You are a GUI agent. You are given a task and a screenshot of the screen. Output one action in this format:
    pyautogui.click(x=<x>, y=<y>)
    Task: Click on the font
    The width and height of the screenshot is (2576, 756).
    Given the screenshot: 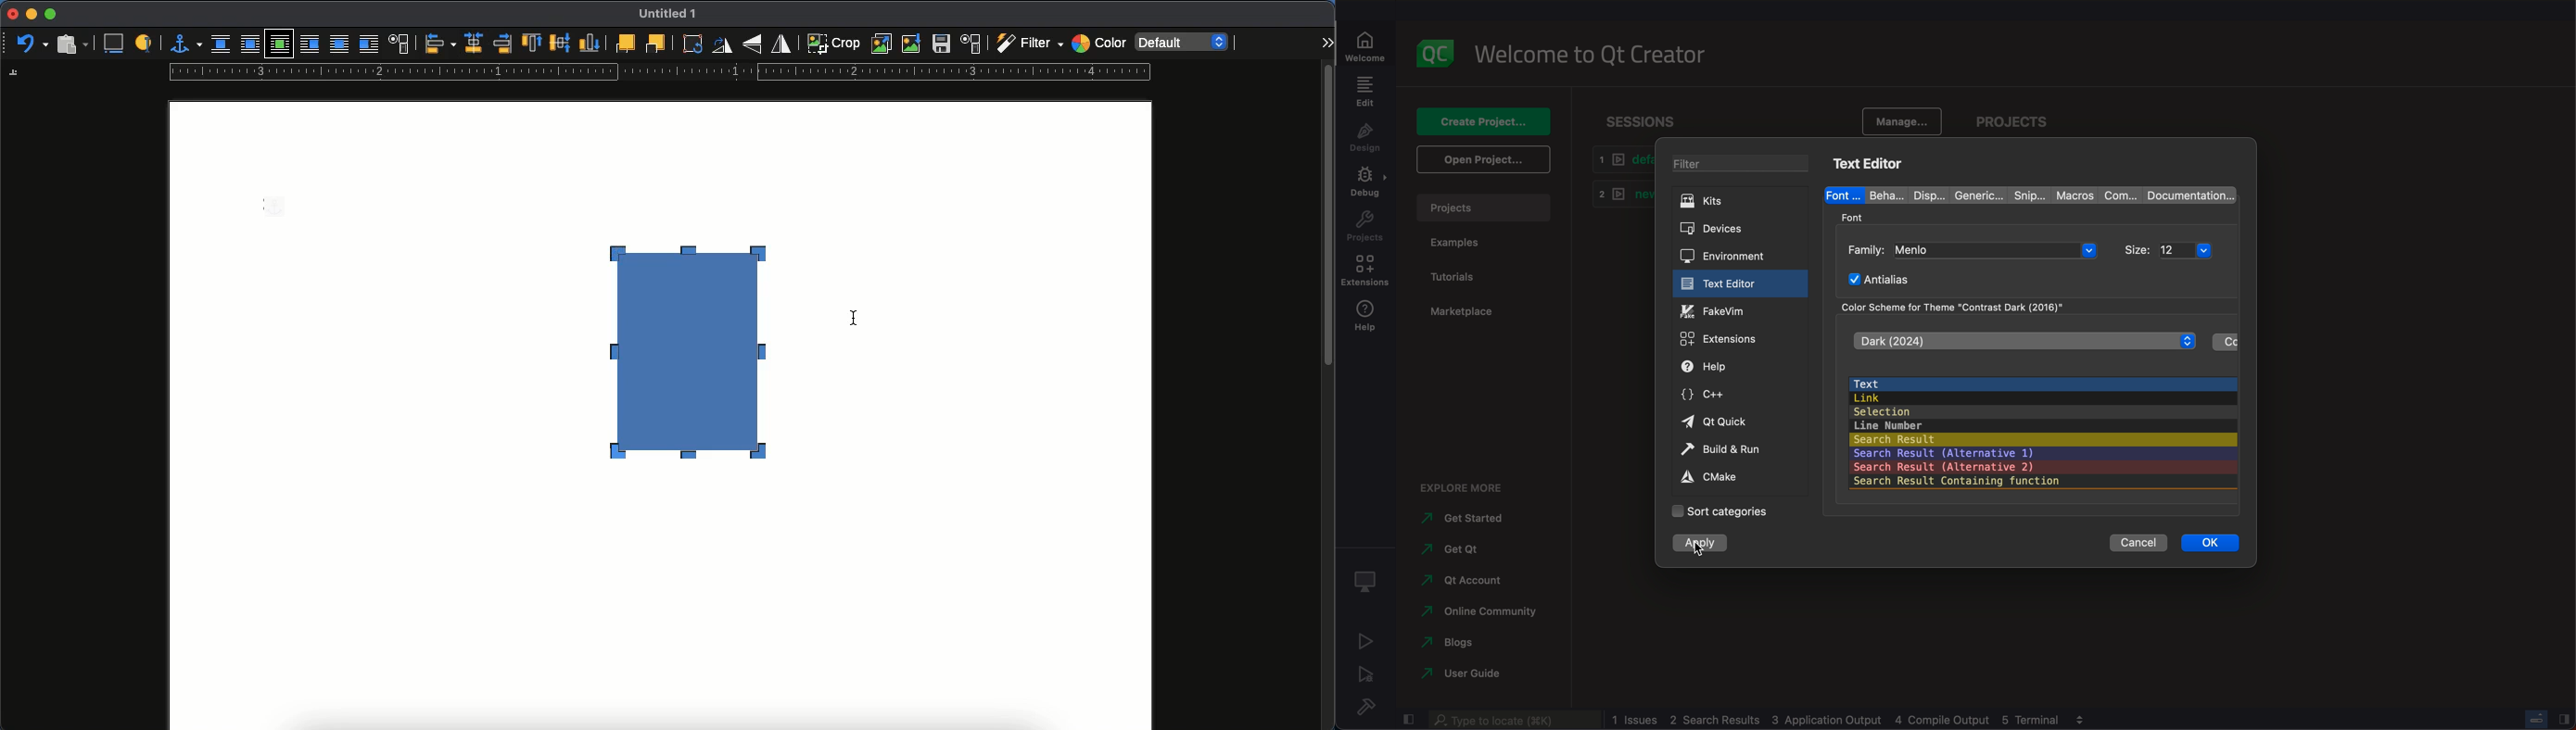 What is the action you would take?
    pyautogui.click(x=1841, y=194)
    